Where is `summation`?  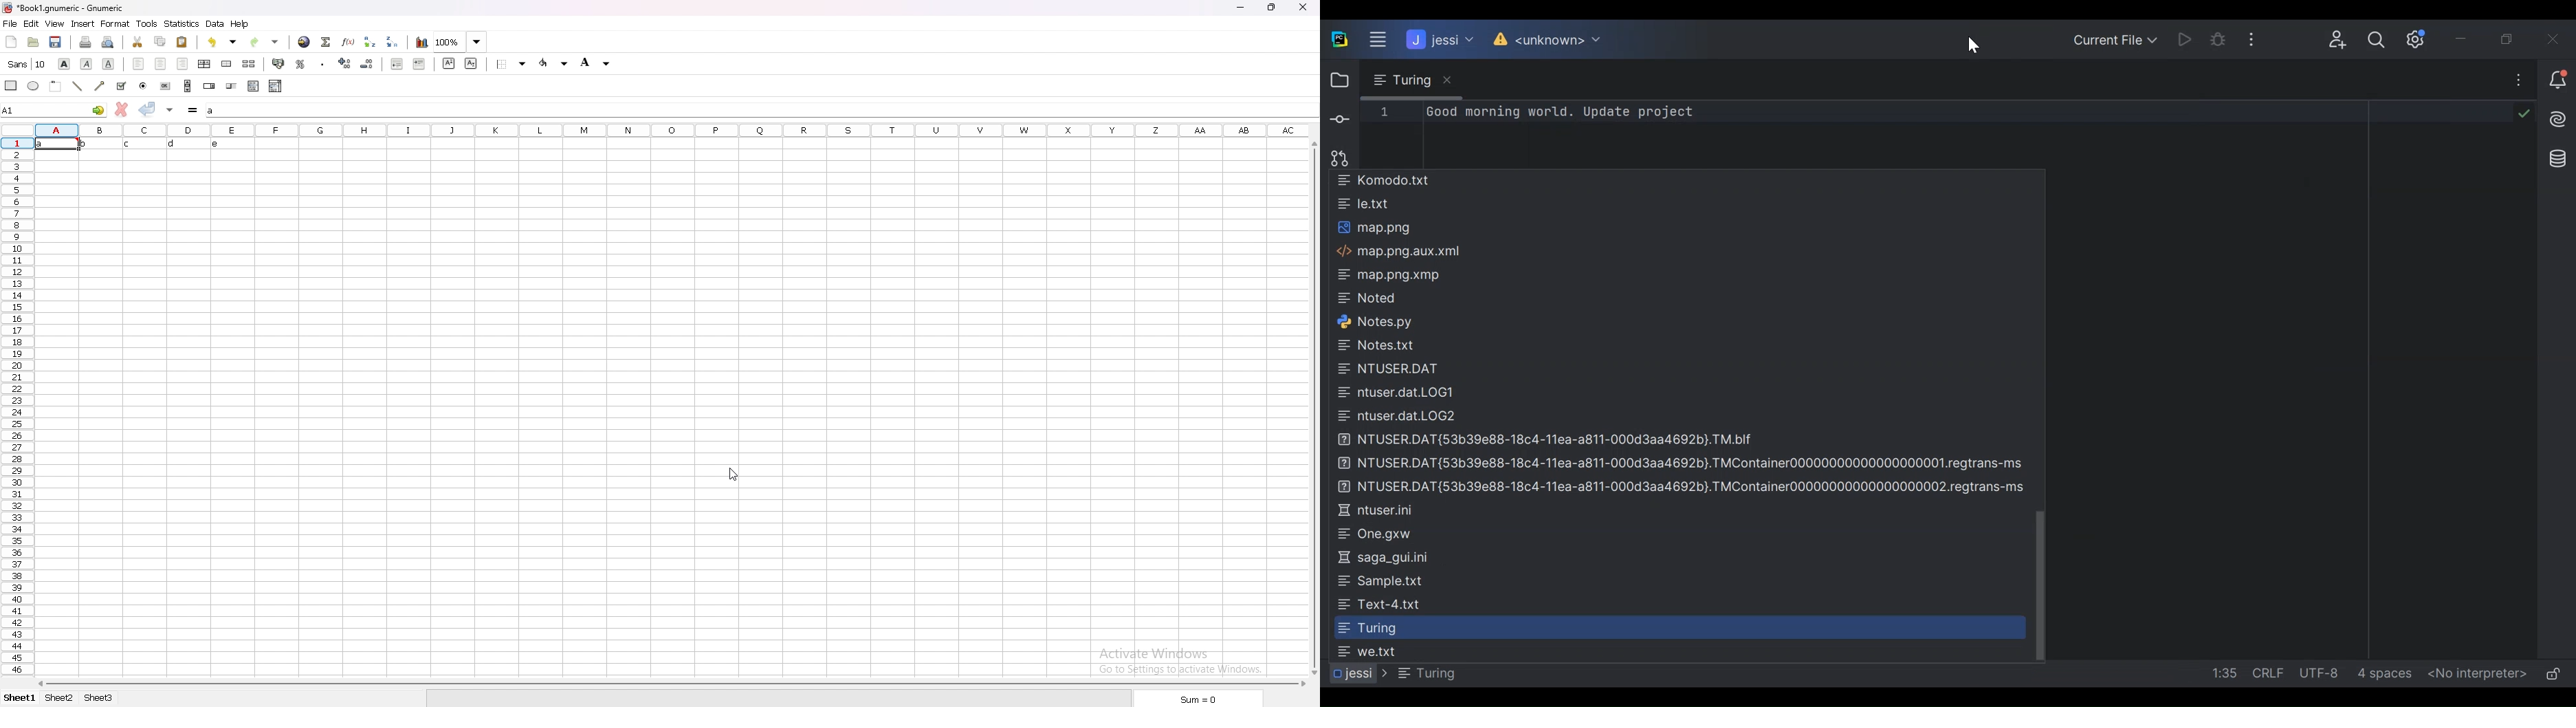
summation is located at coordinates (327, 42).